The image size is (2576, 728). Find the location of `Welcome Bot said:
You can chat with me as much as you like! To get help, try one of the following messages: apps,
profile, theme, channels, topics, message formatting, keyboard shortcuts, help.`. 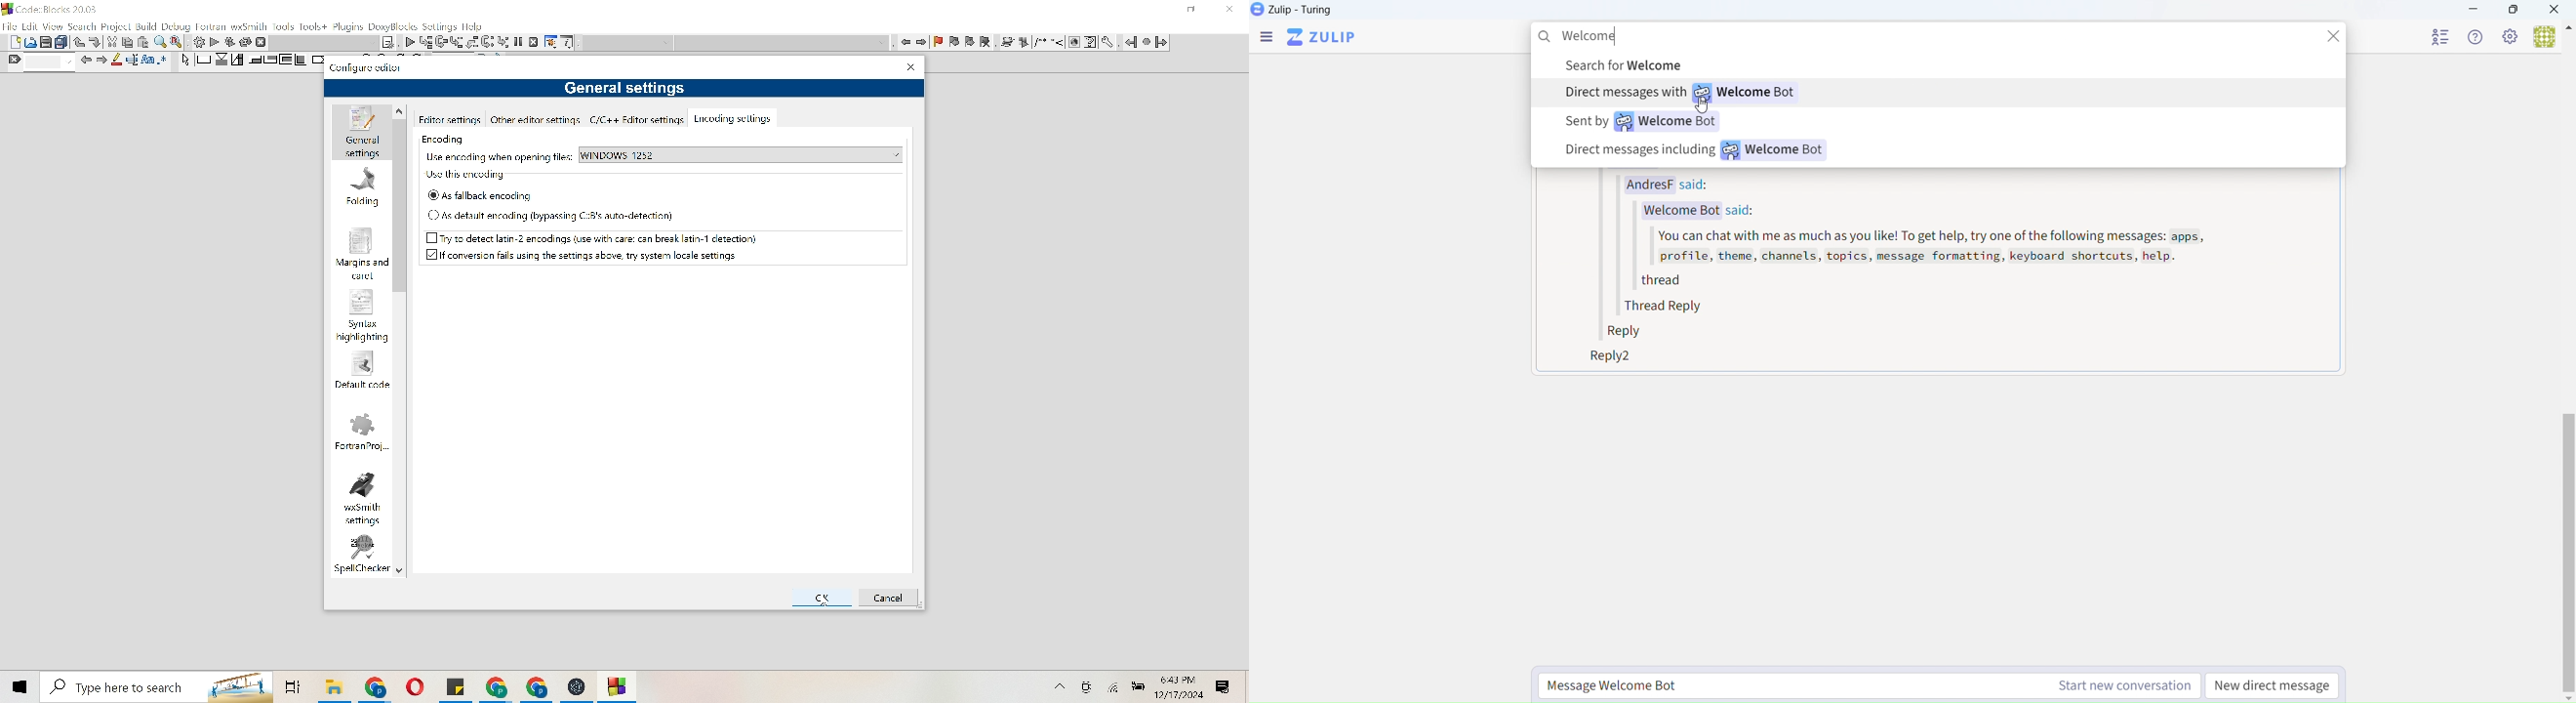

Welcome Bot said:
You can chat with me as much as you like! To get help, try one of the following messages: apps,
profile, theme, channels, topics, message formatting, keyboard shortcuts, help. is located at coordinates (1920, 239).